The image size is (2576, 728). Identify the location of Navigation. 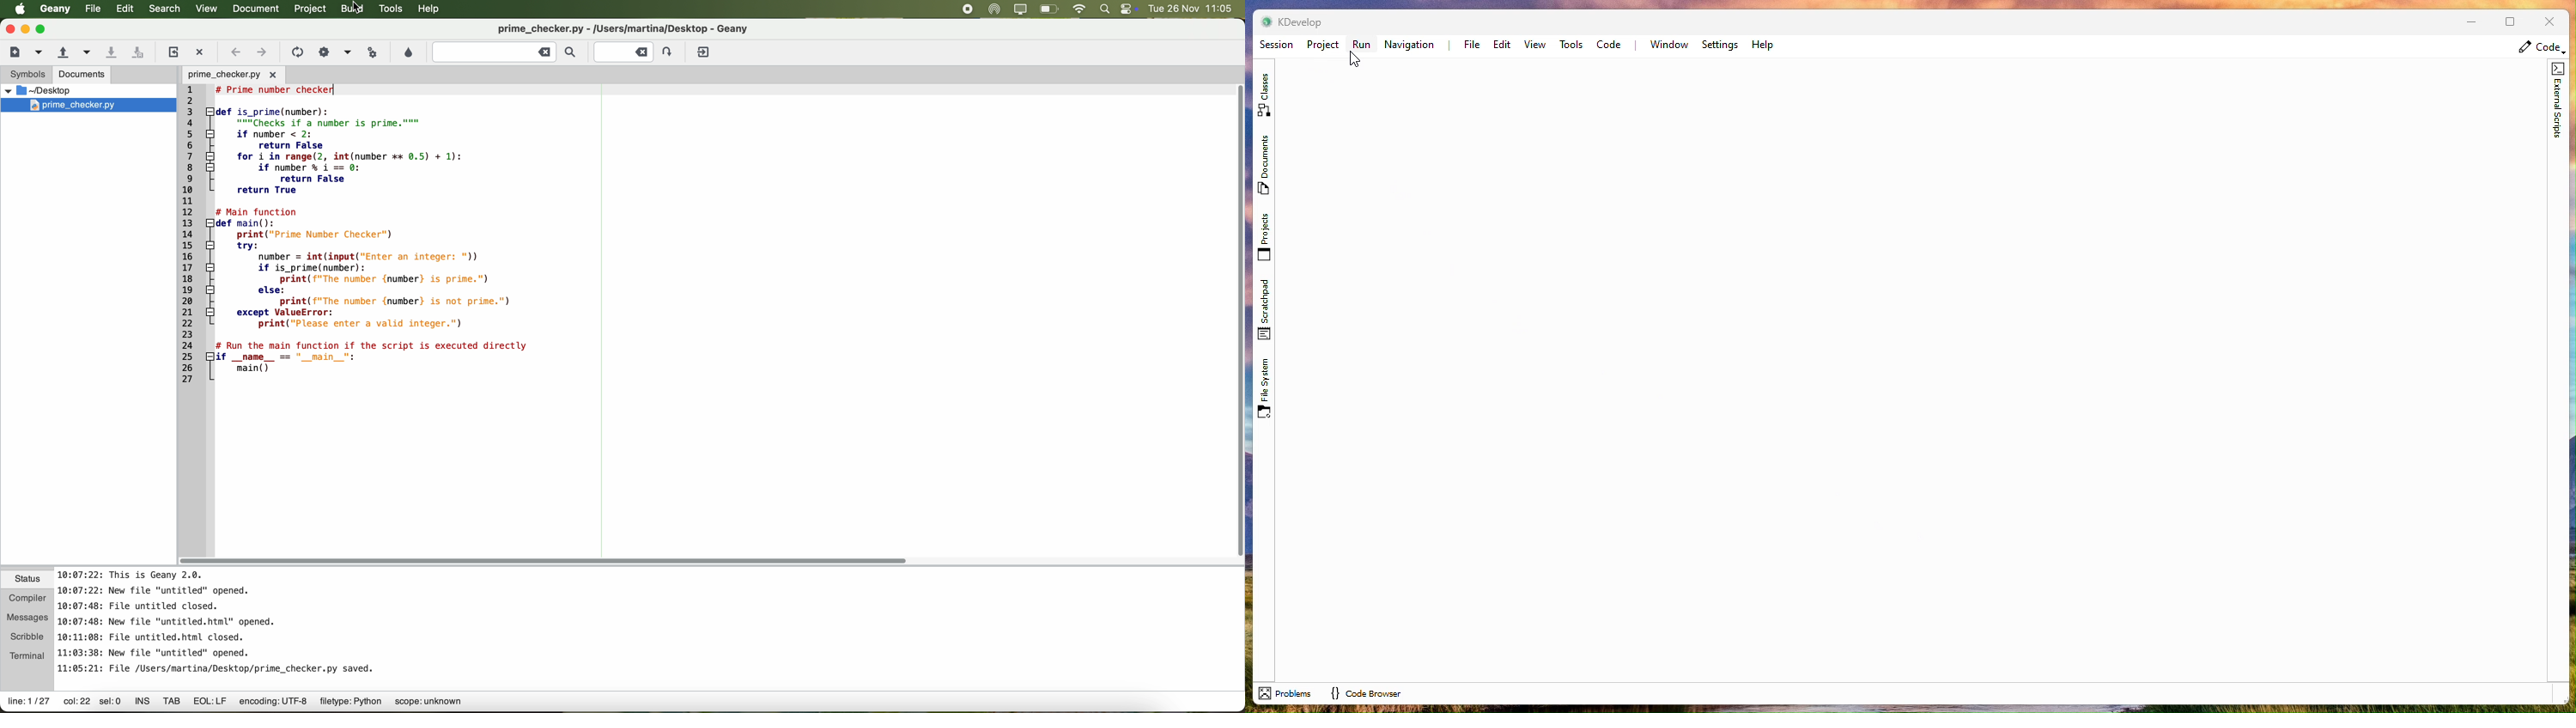
(1411, 46).